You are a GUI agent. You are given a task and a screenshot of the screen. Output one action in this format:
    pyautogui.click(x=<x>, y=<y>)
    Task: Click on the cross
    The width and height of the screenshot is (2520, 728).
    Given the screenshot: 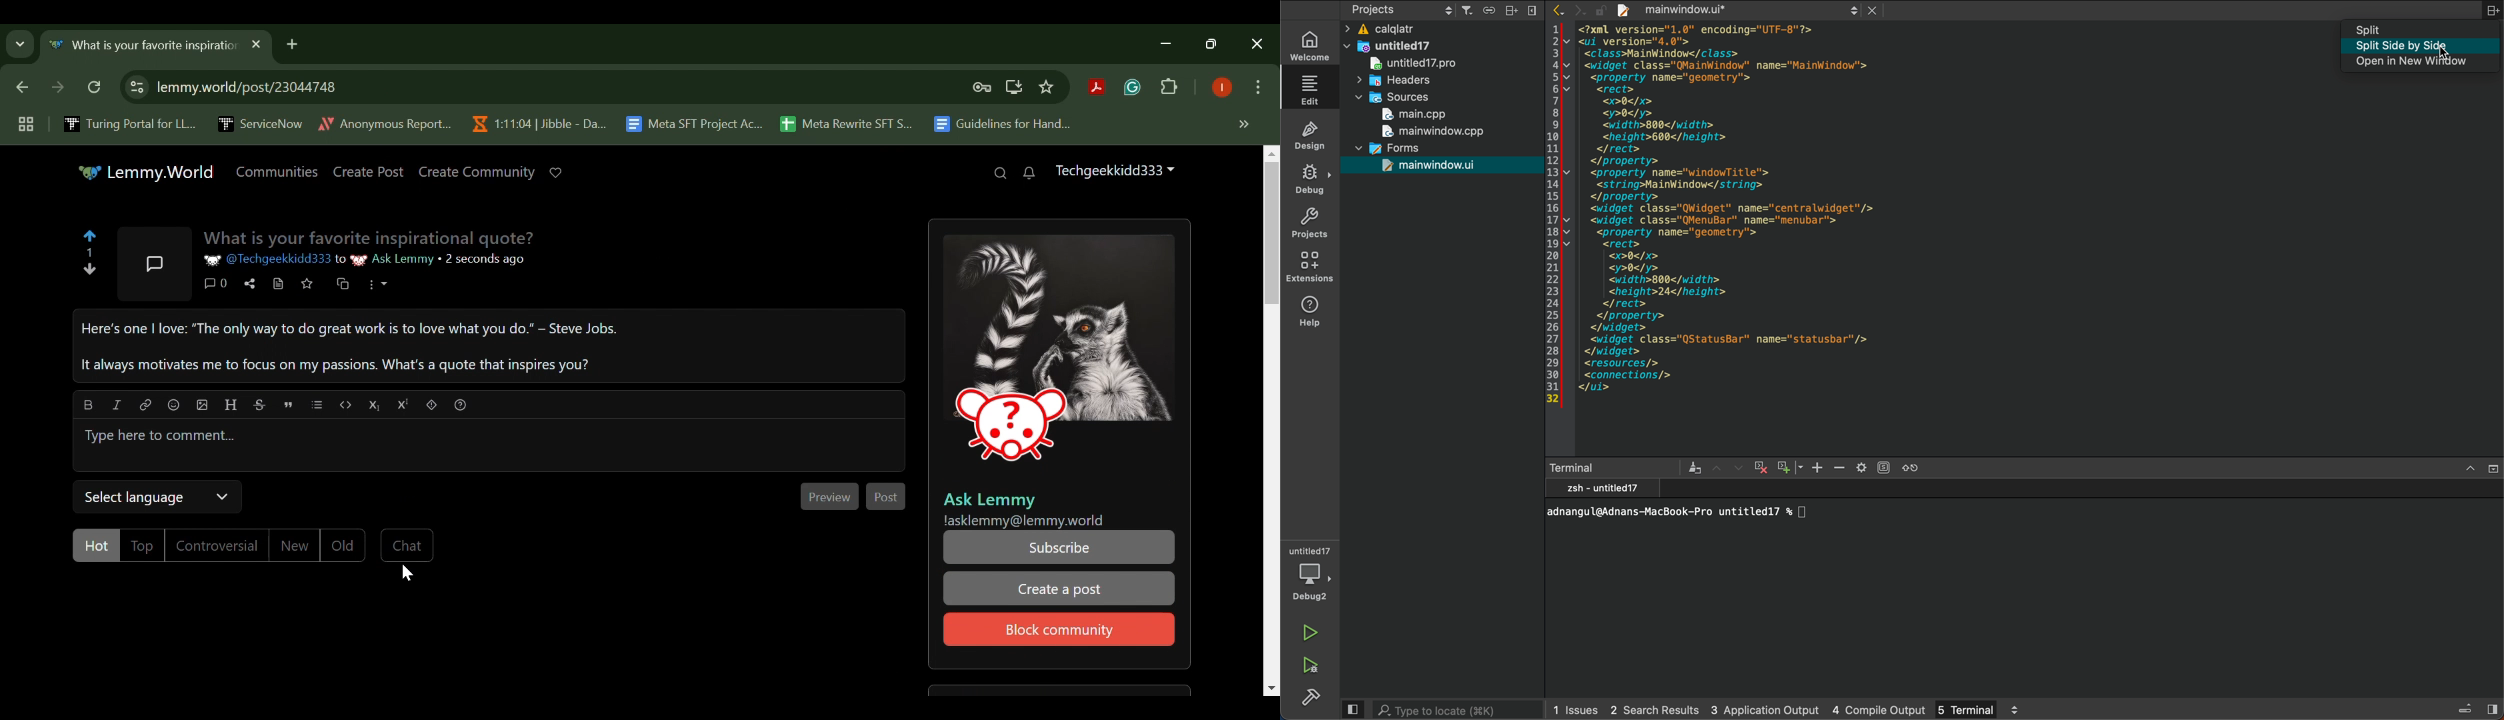 What is the action you would take?
    pyautogui.click(x=1759, y=468)
    